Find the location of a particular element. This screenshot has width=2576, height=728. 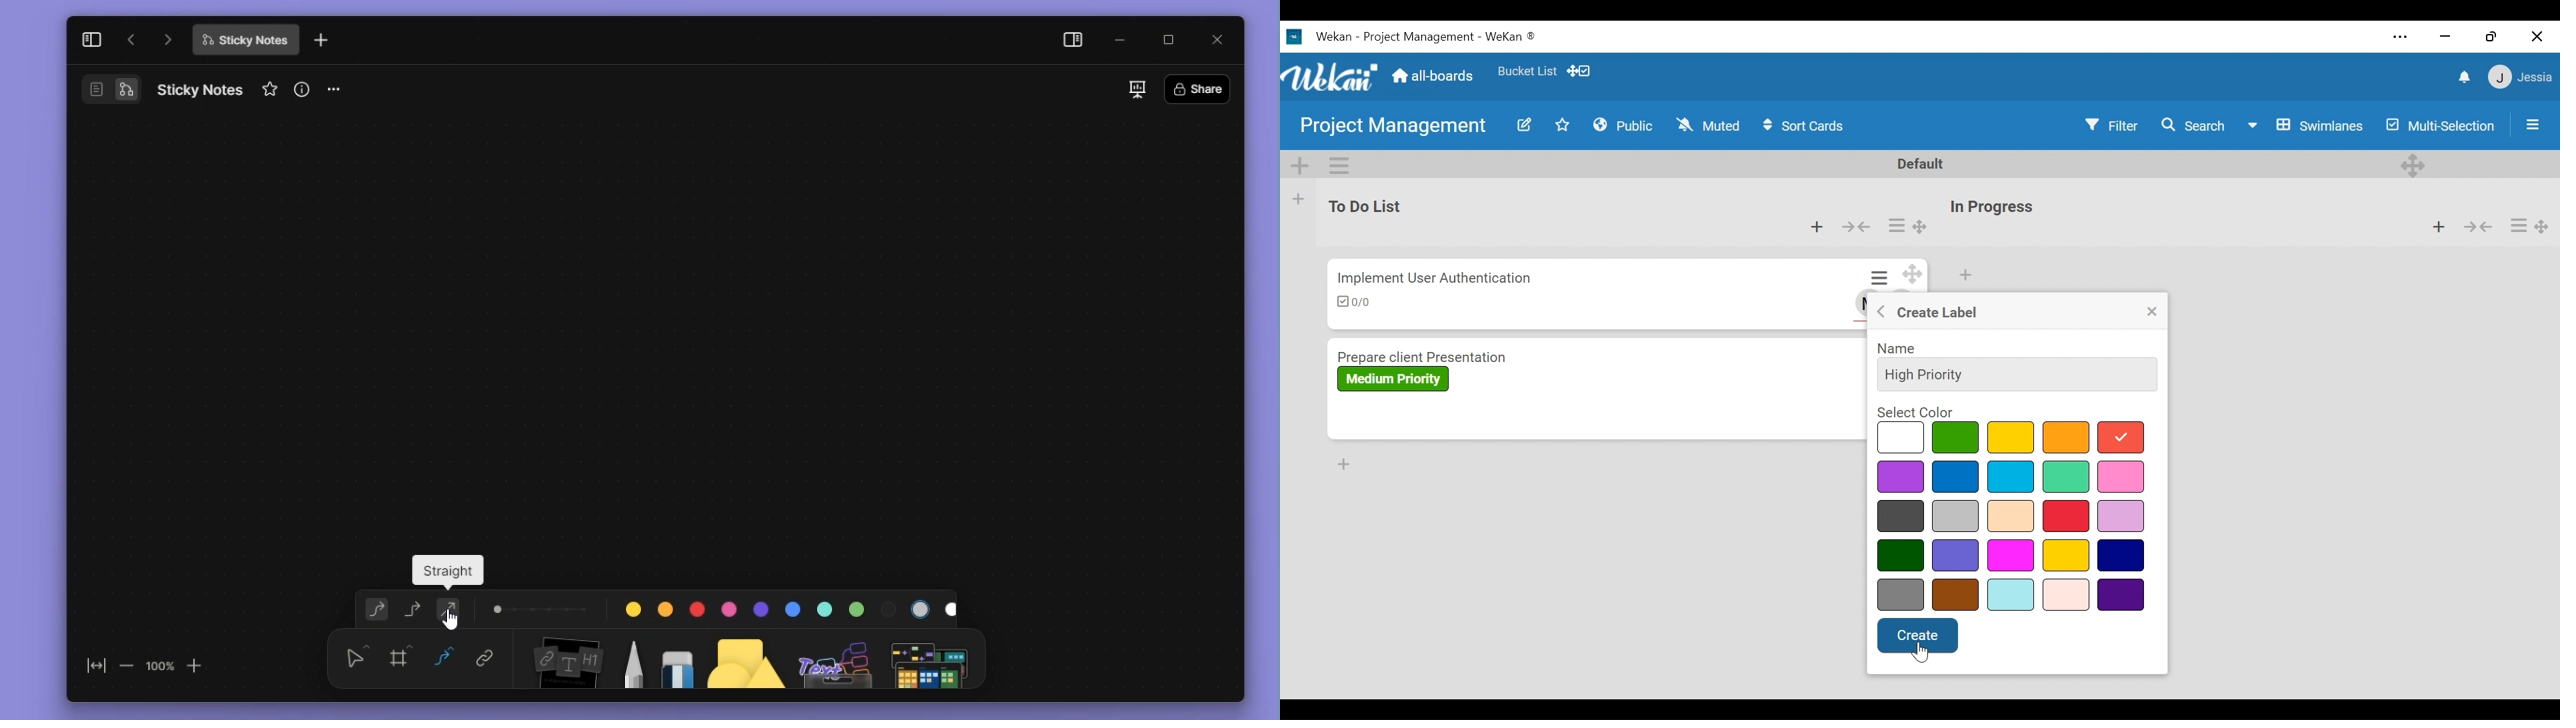

Swimlane actions is located at coordinates (1341, 163).